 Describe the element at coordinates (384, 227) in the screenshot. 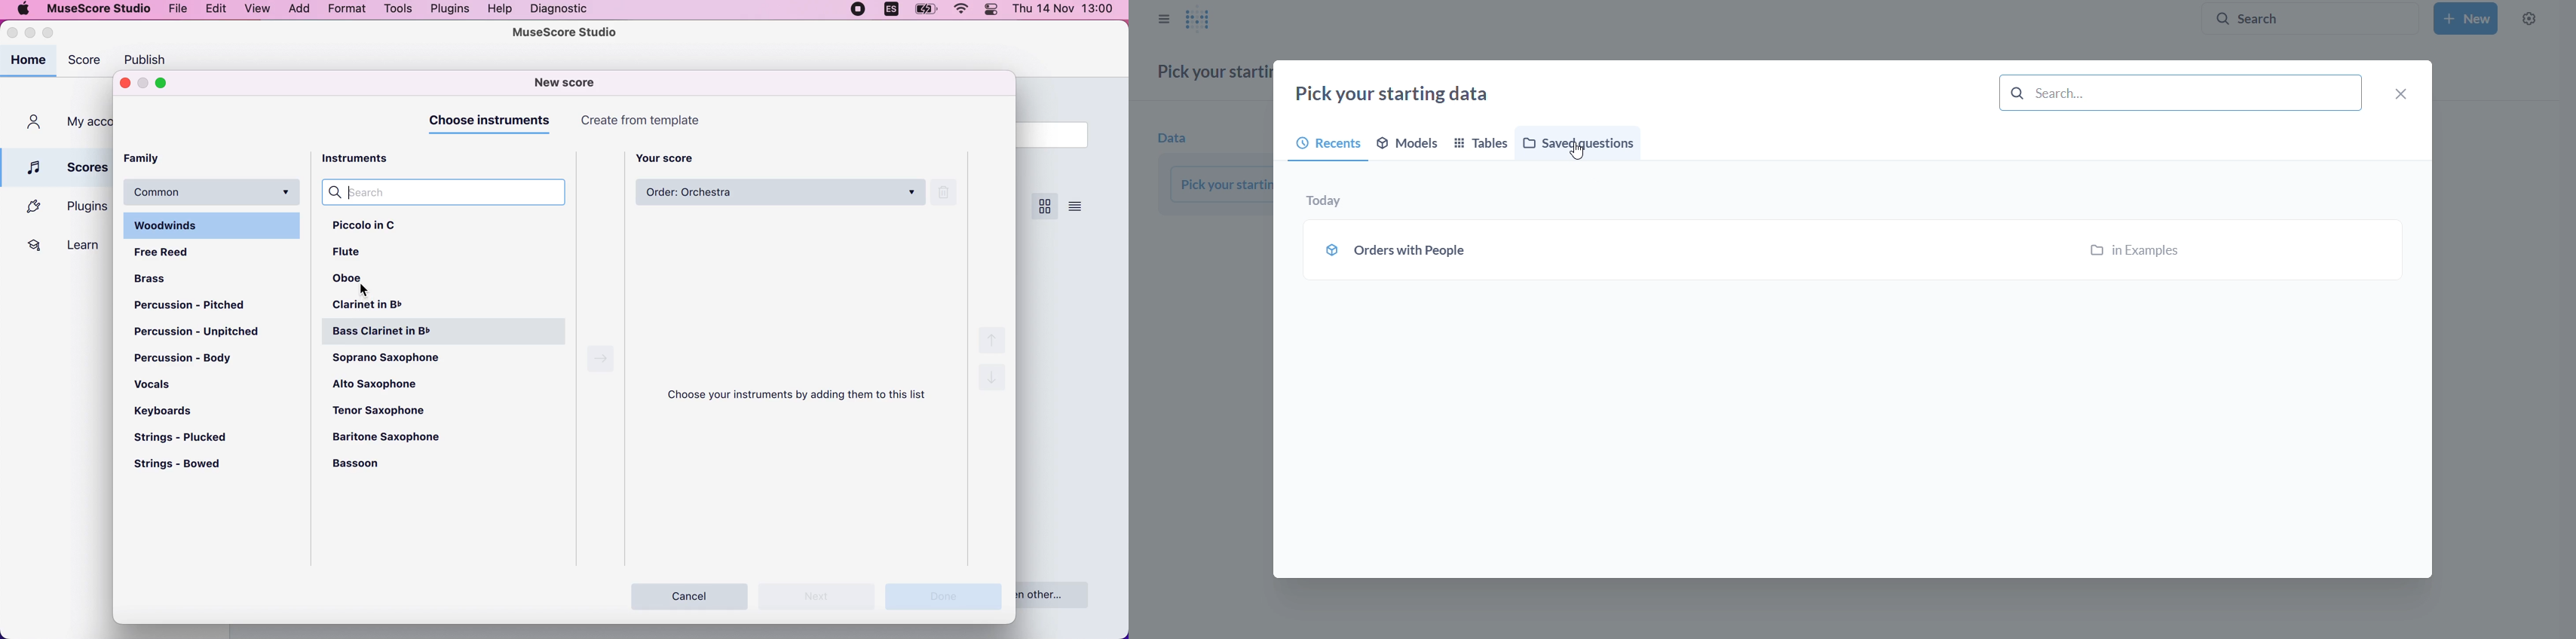

I see `piccolo in c` at that location.